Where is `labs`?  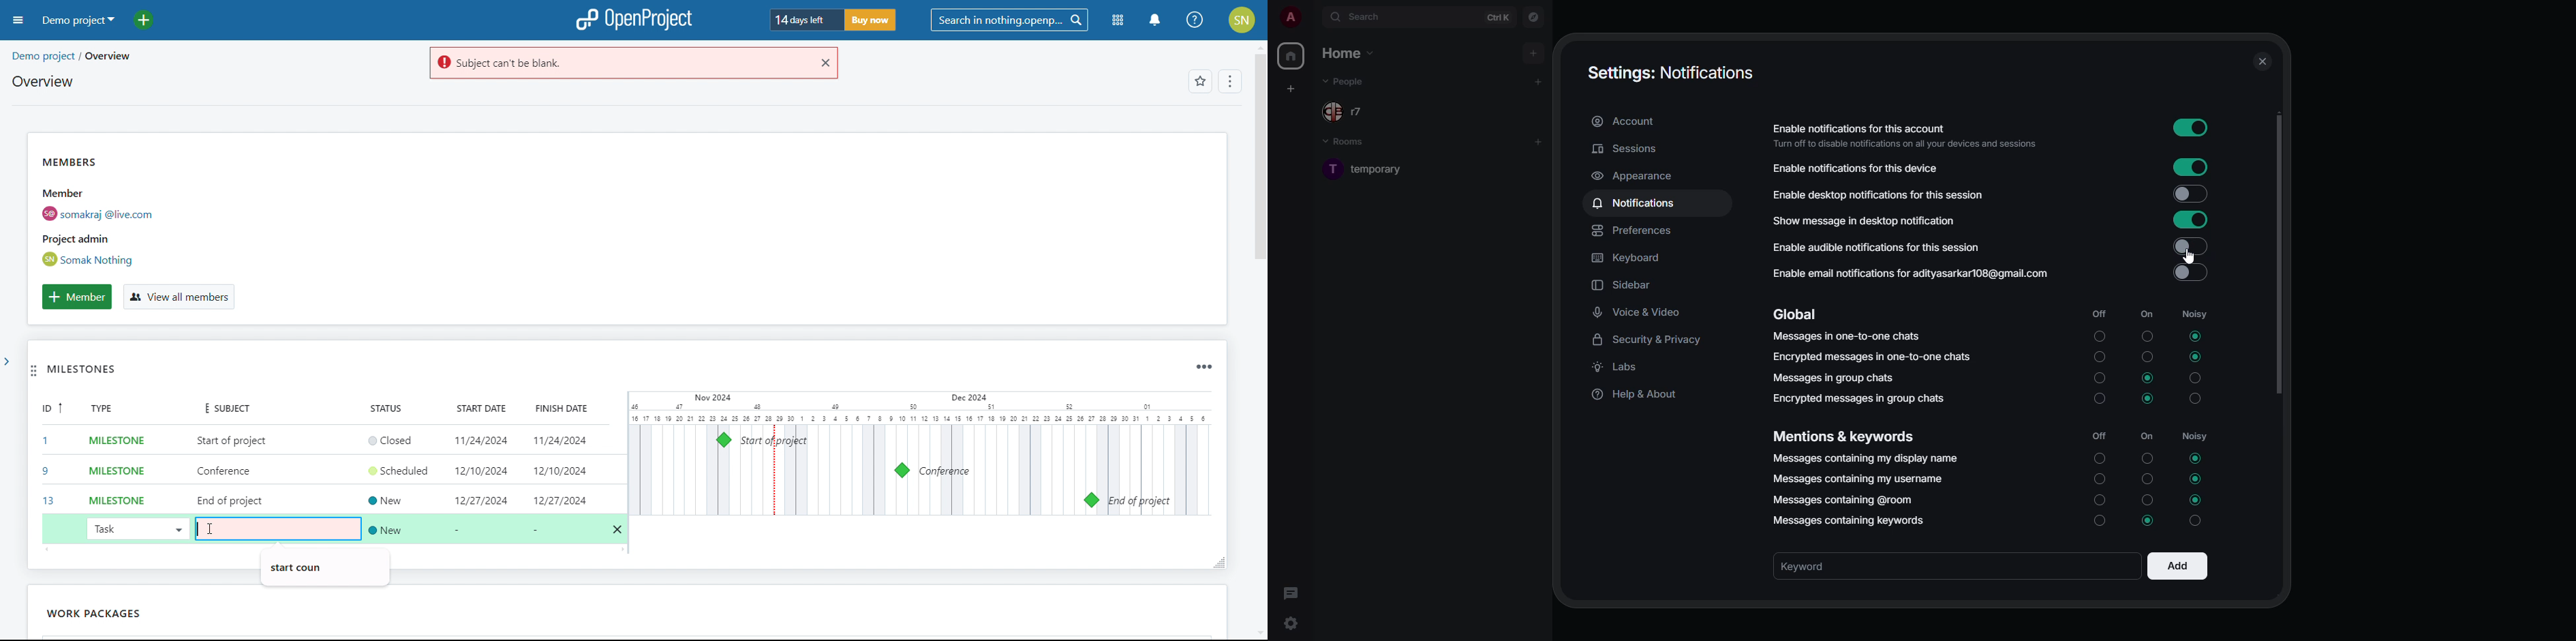 labs is located at coordinates (1621, 366).